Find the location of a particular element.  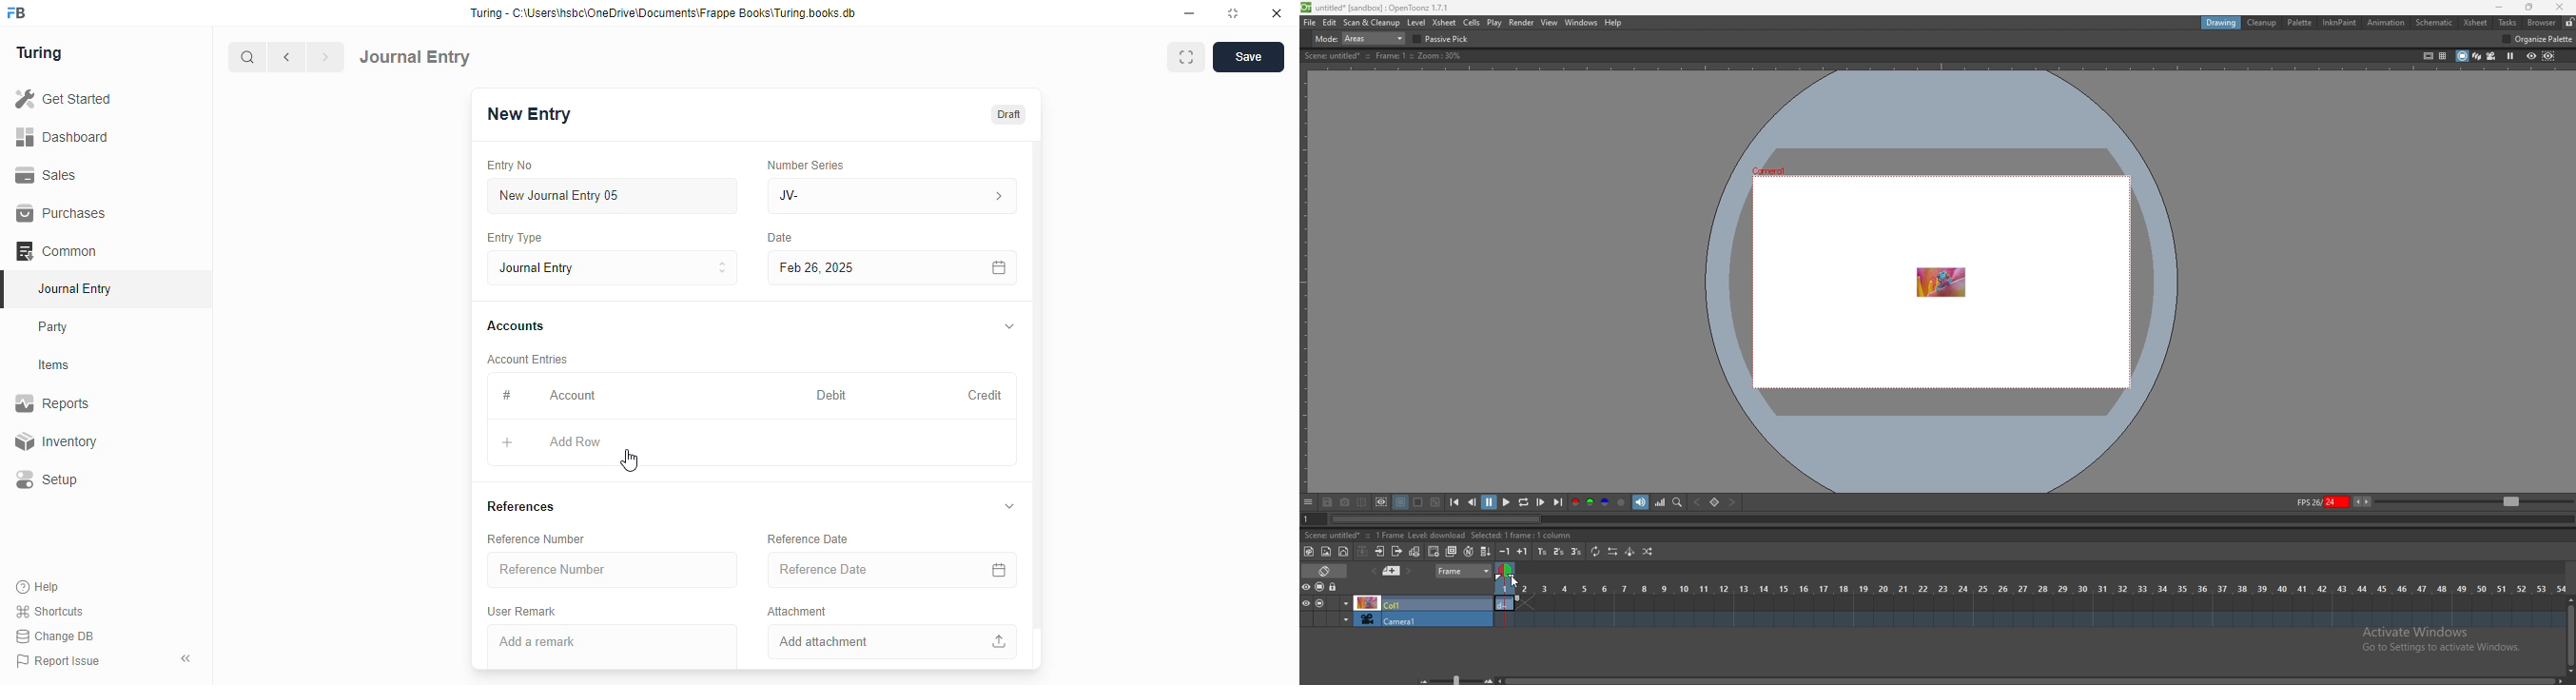

shortcuts is located at coordinates (49, 612).